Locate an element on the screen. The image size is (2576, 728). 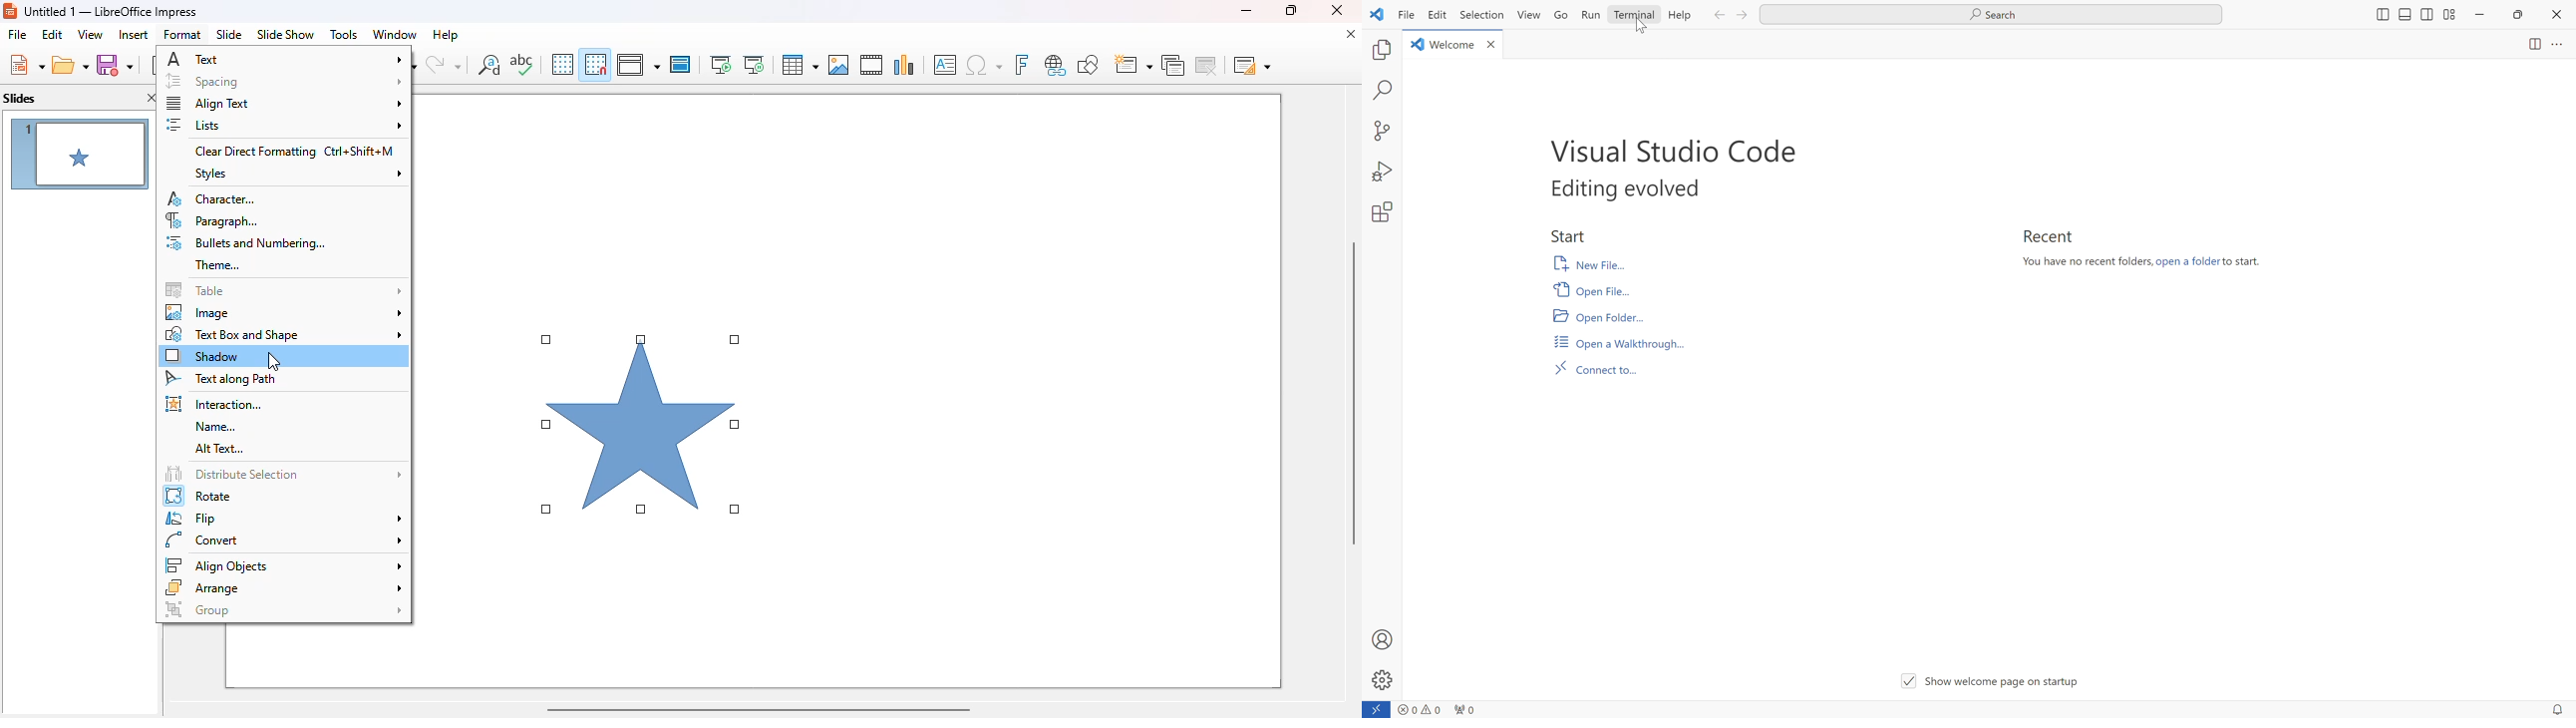
insert fontwork text is located at coordinates (1021, 64).